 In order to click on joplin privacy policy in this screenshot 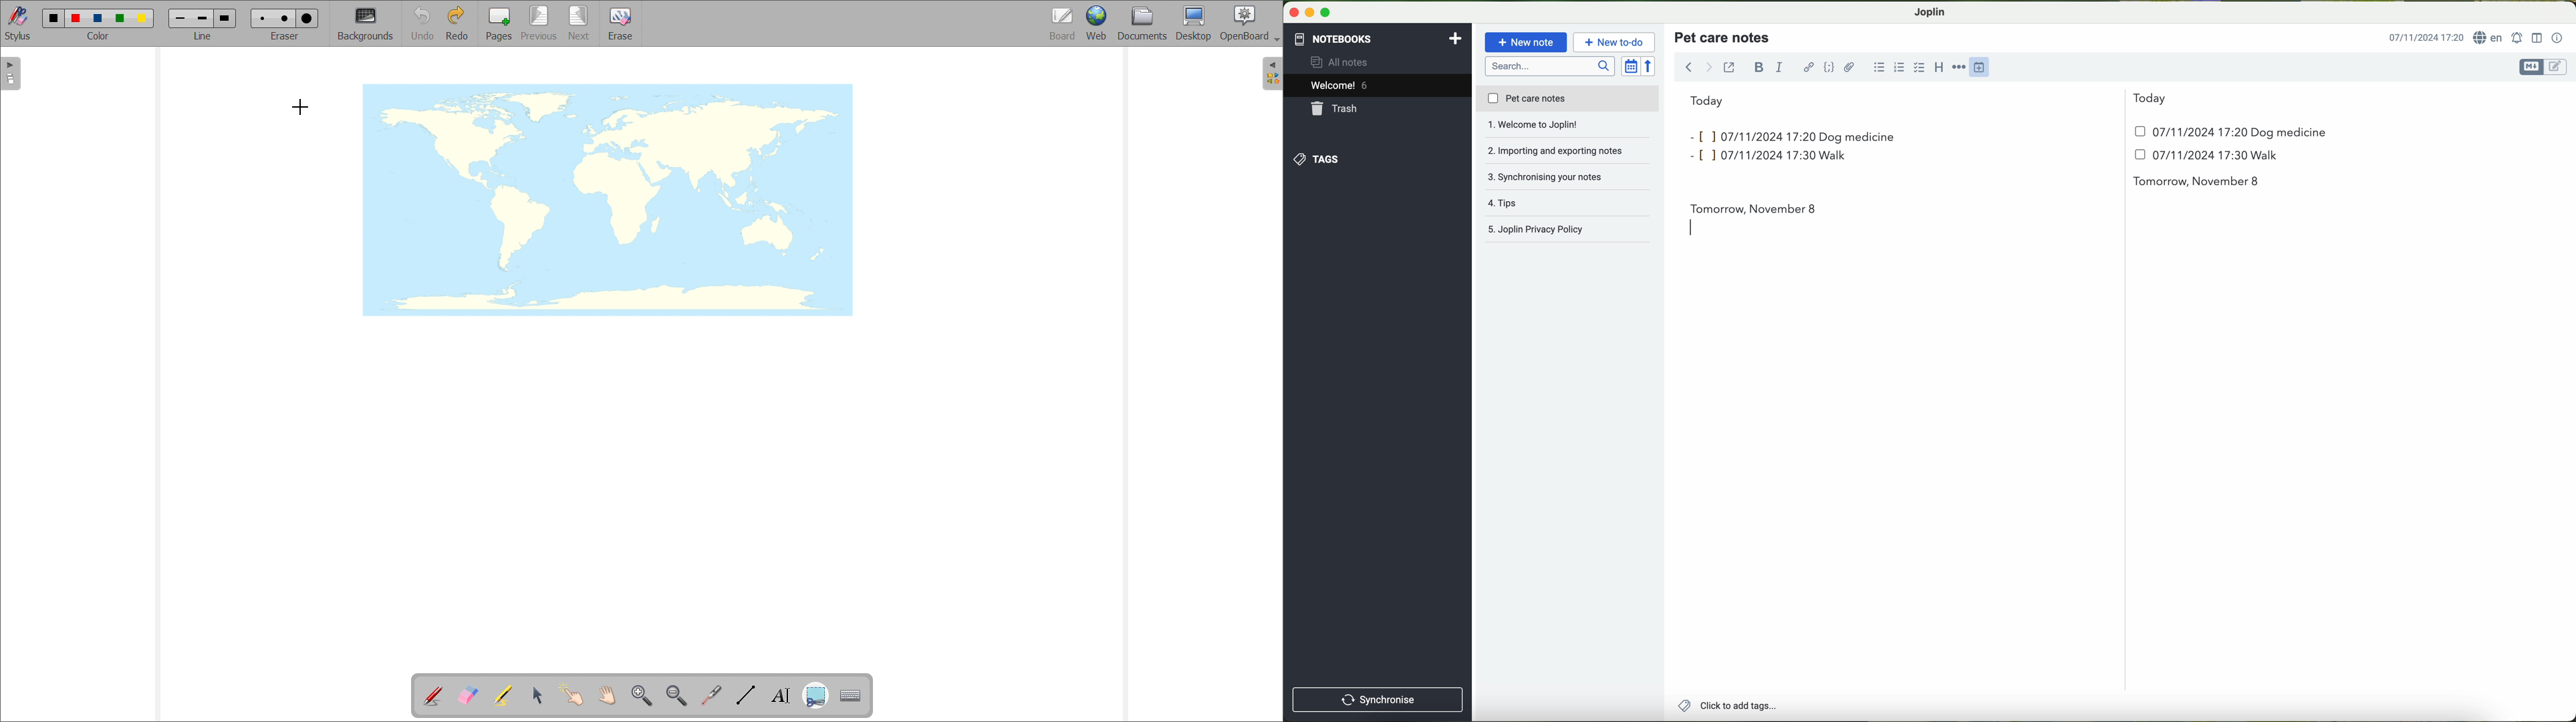, I will do `click(1563, 231)`.